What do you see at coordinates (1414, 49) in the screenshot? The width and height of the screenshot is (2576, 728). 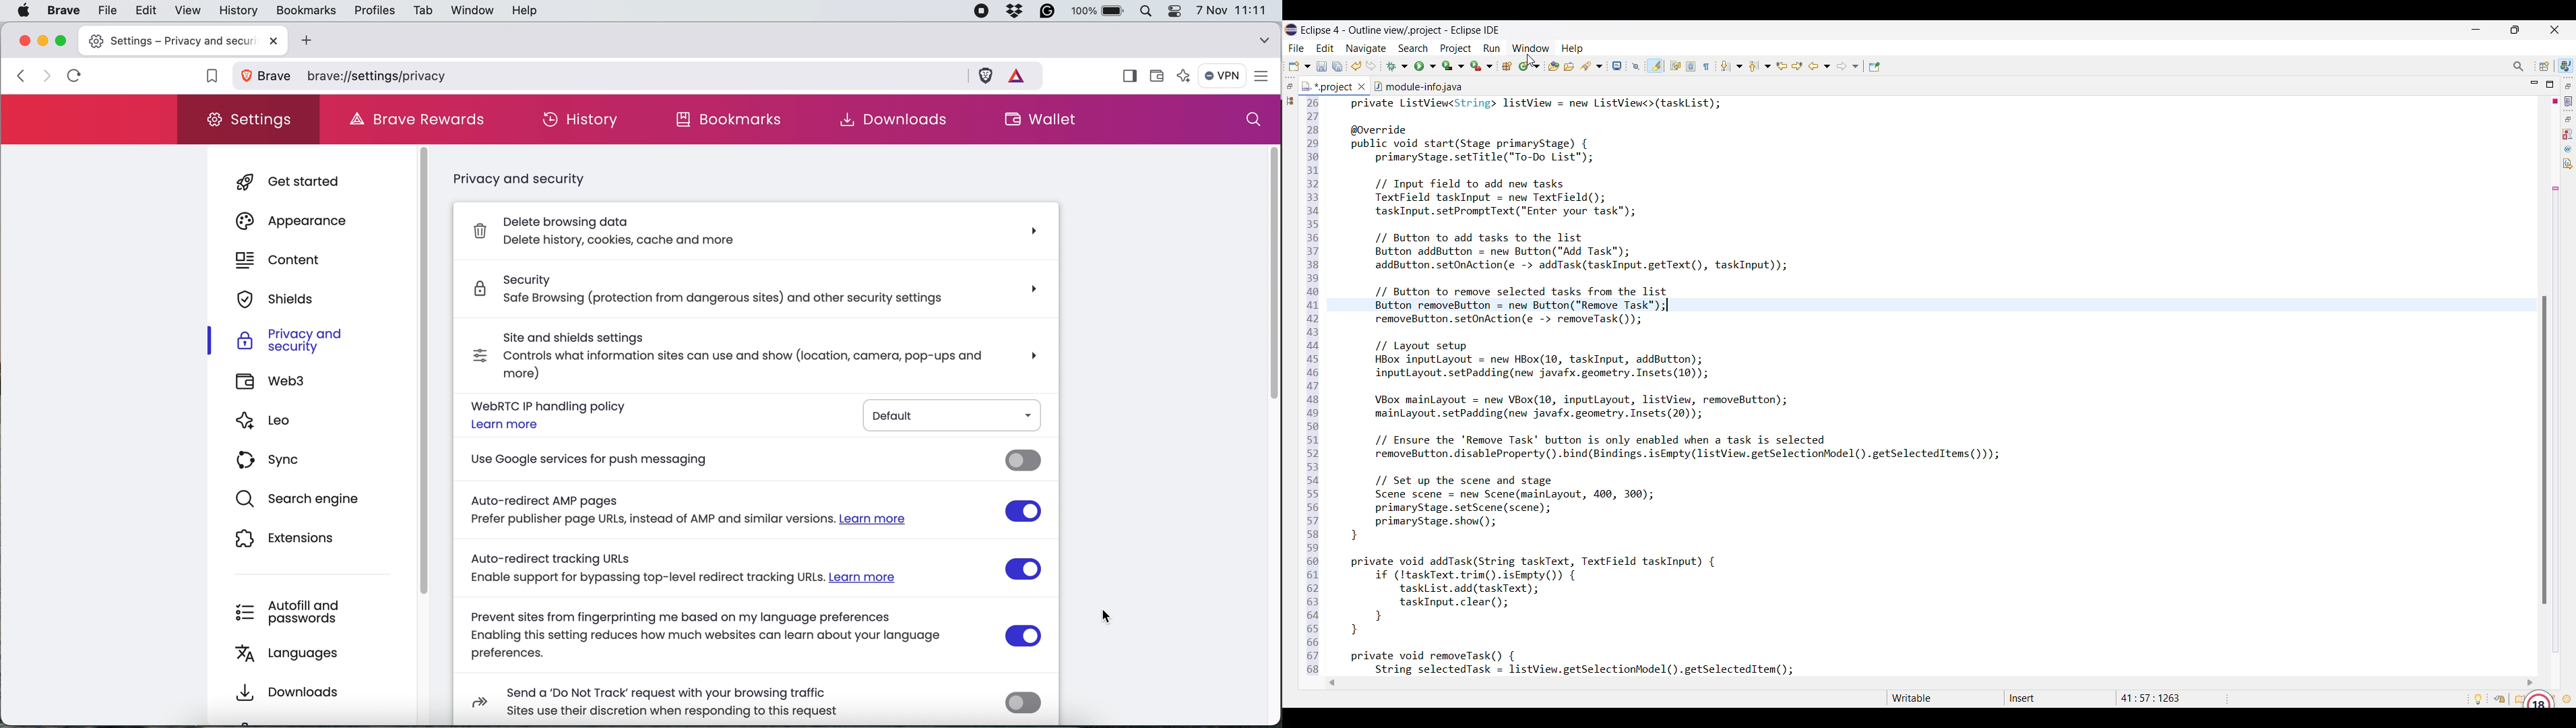 I see `Search menu` at bounding box center [1414, 49].